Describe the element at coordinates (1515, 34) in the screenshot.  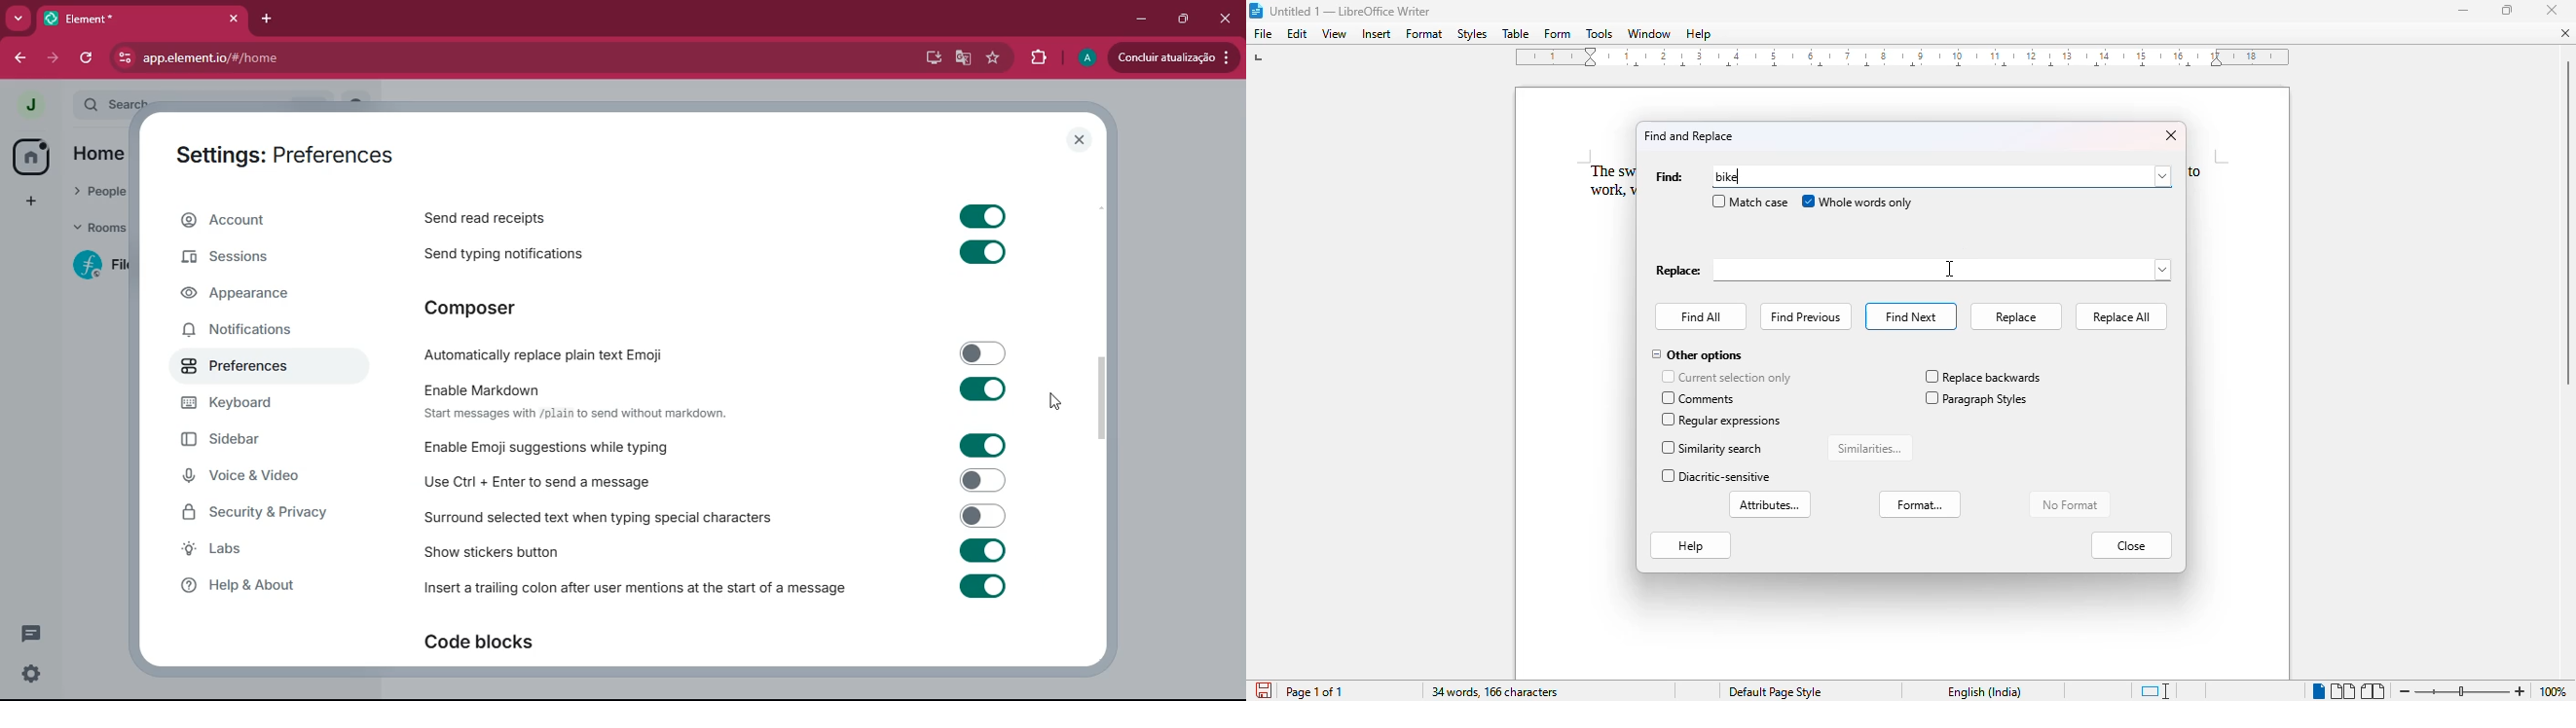
I see `table` at that location.